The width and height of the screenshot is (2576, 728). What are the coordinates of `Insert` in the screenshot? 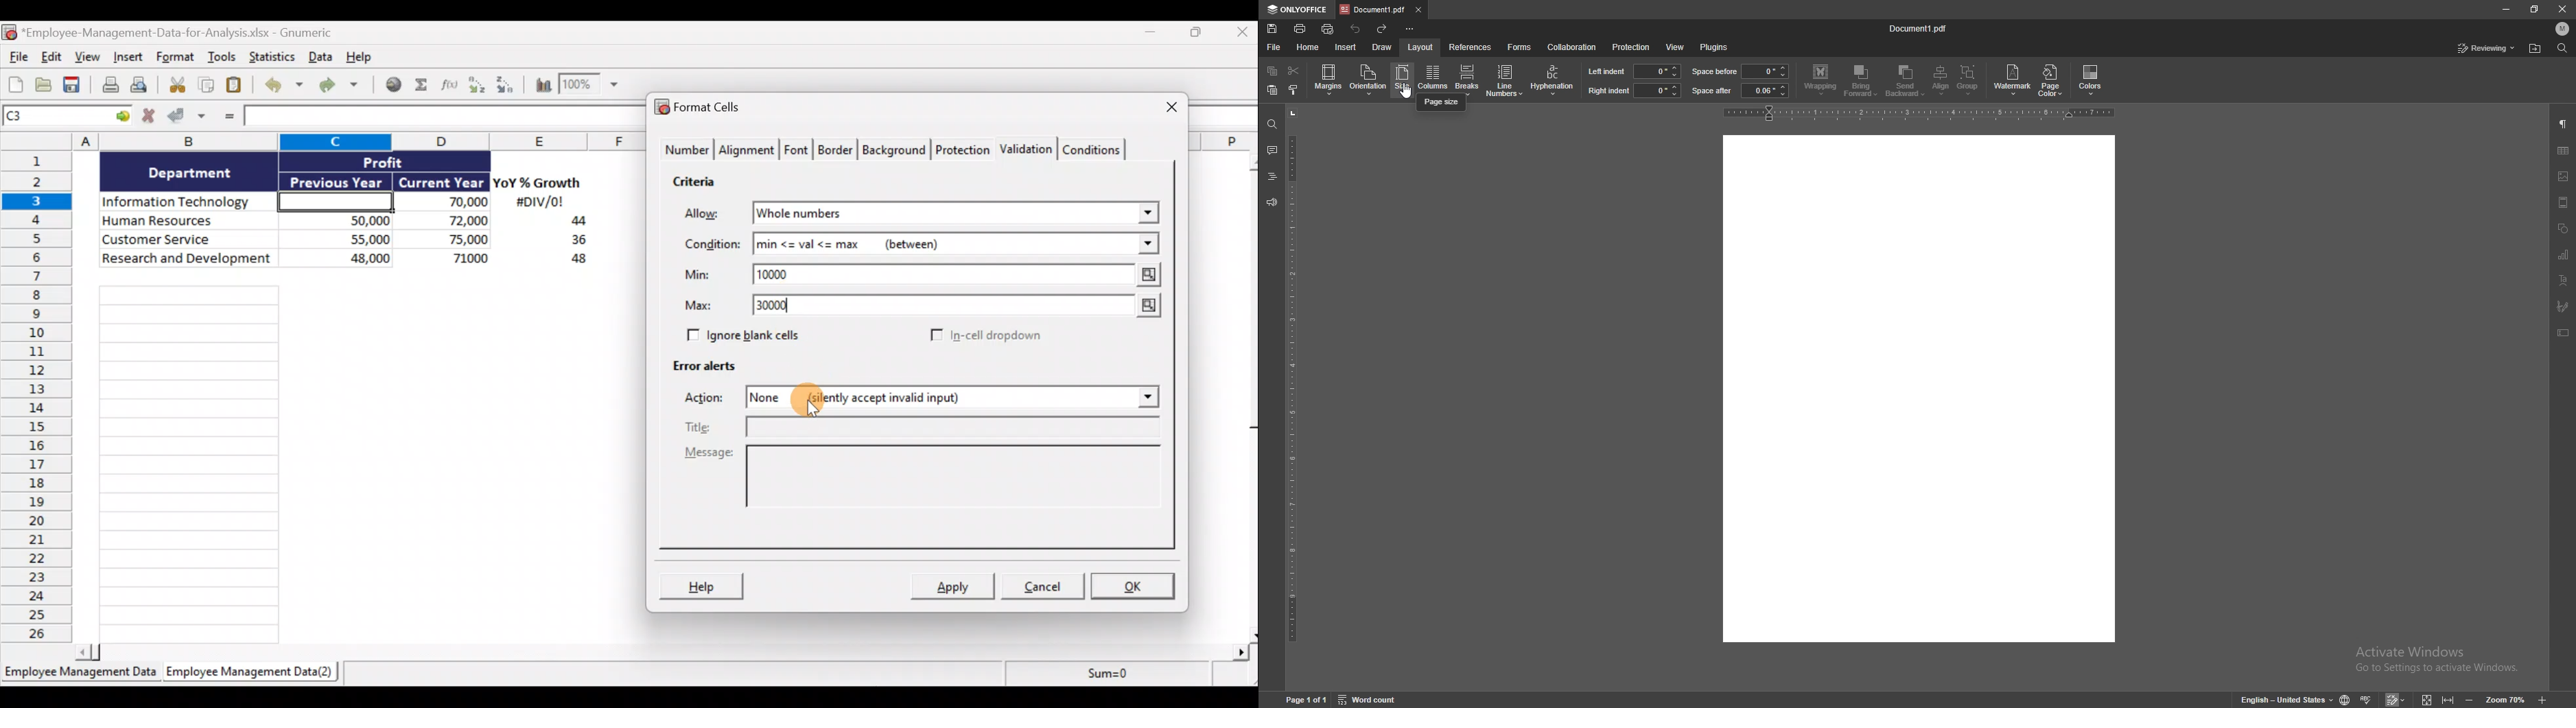 It's located at (130, 60).